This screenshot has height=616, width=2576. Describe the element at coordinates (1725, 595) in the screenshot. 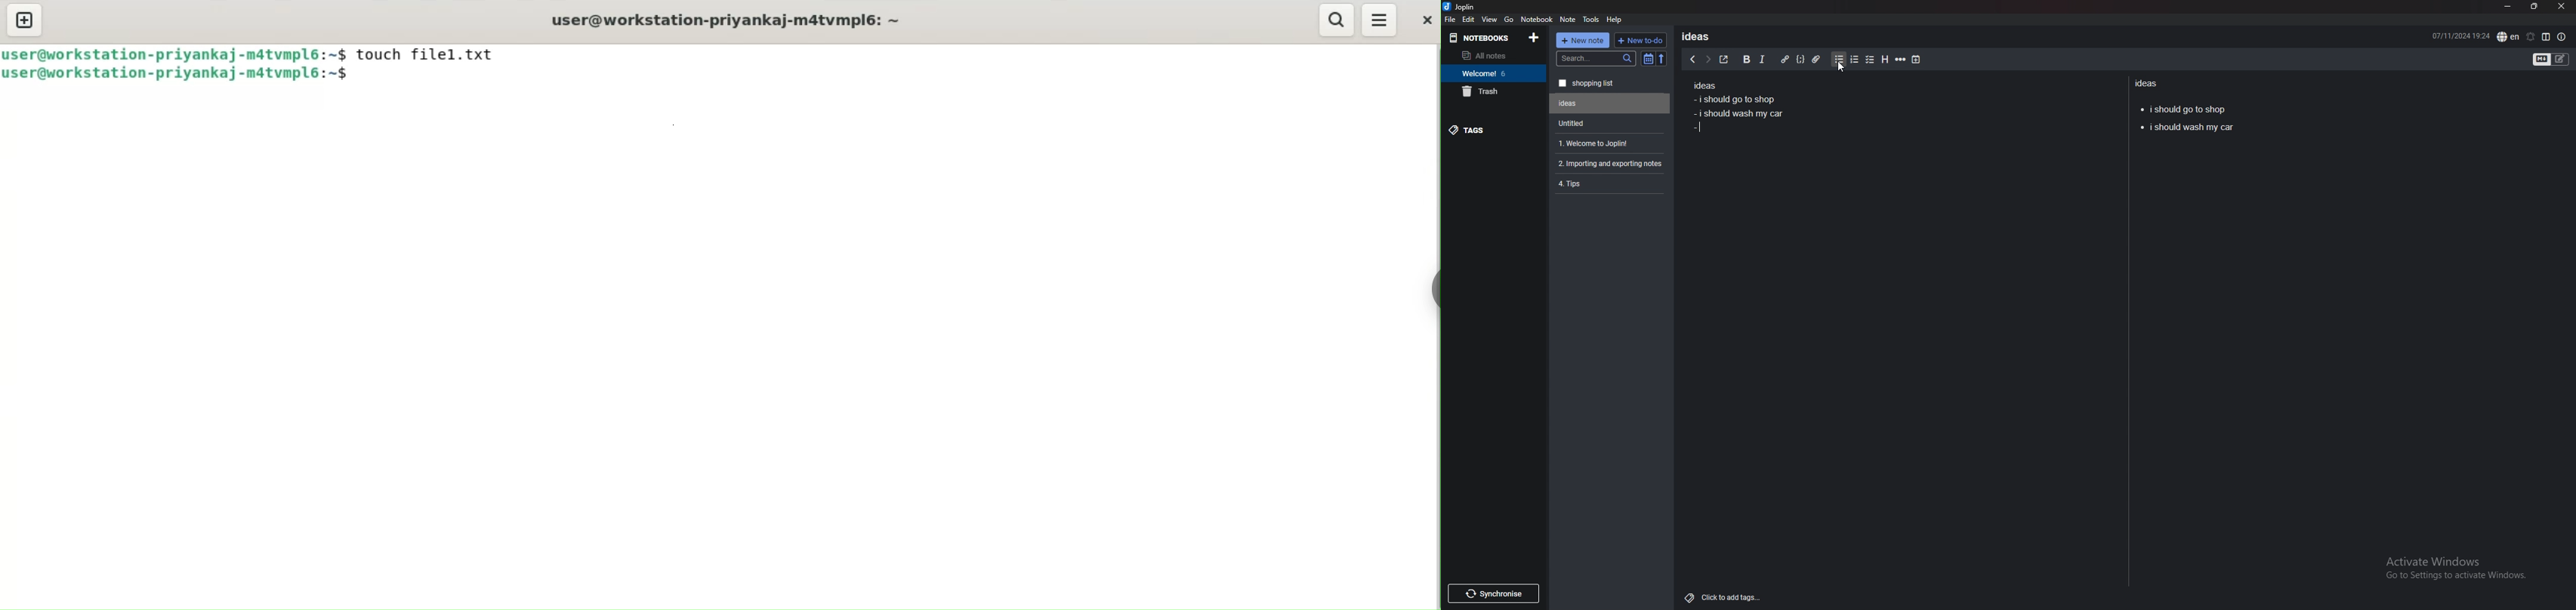

I see `Click to add tags` at that location.